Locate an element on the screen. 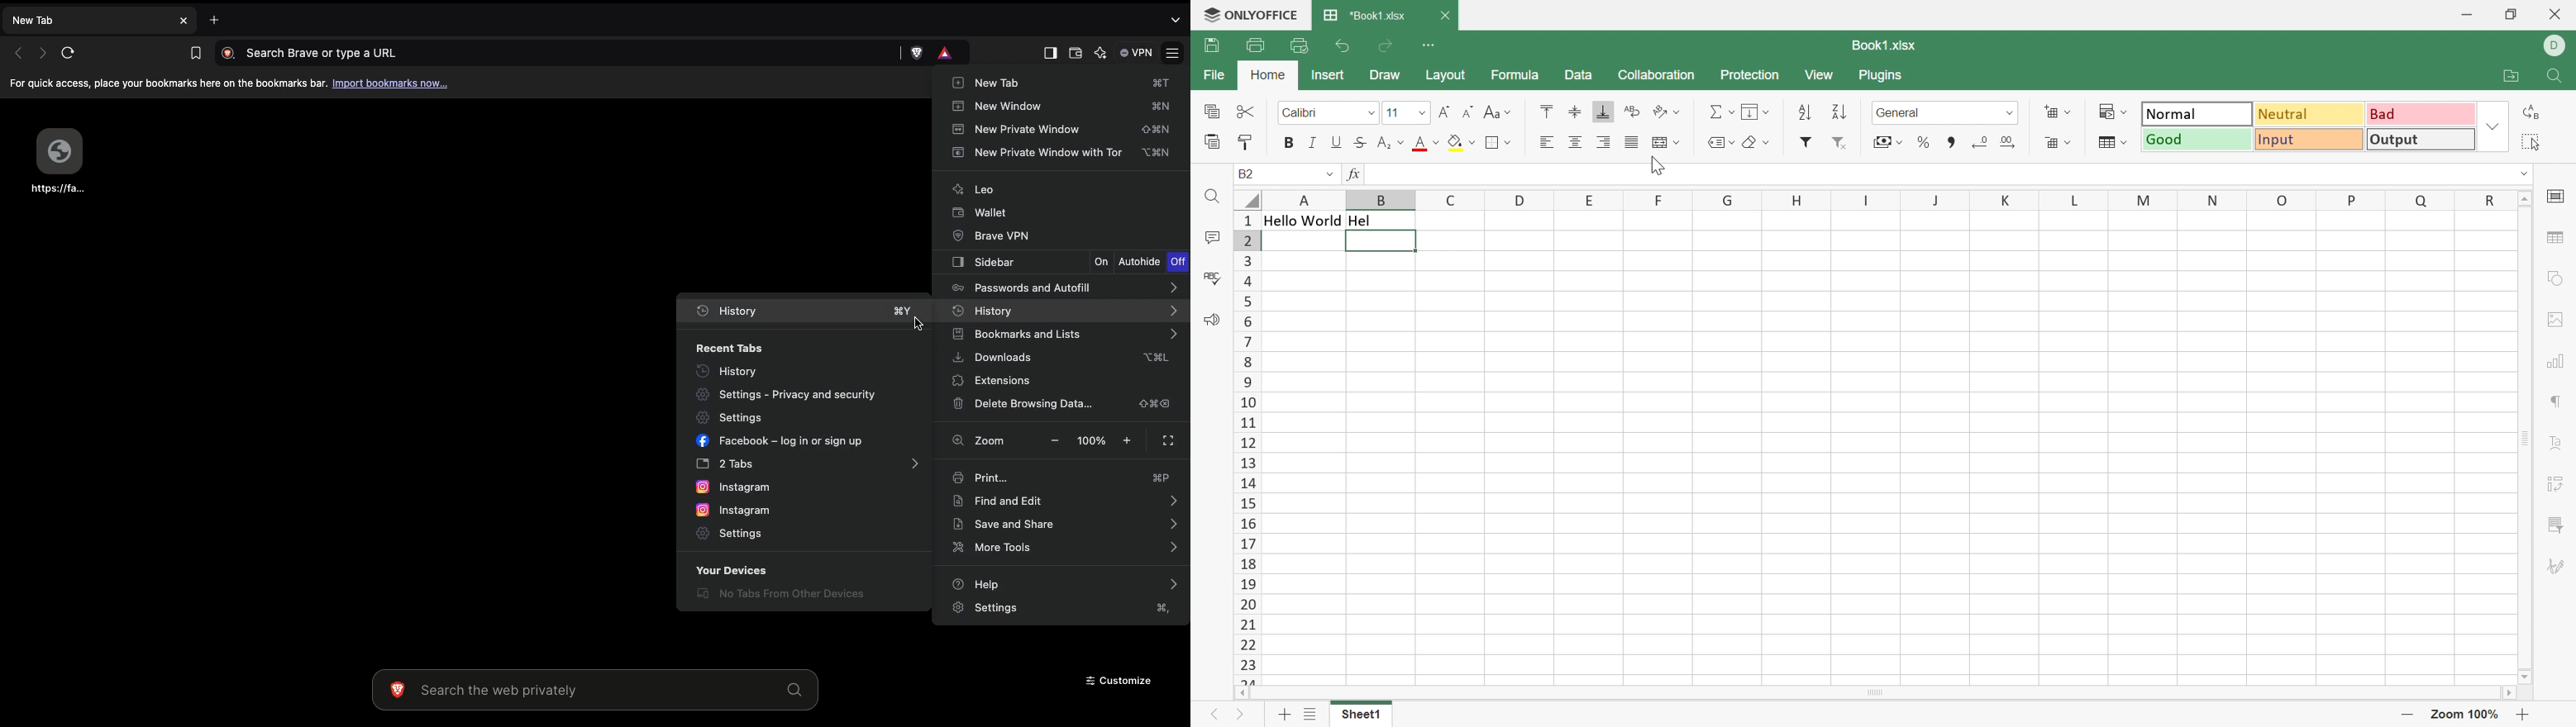 This screenshot has height=728, width=2576. Column names is located at coordinates (1888, 199).